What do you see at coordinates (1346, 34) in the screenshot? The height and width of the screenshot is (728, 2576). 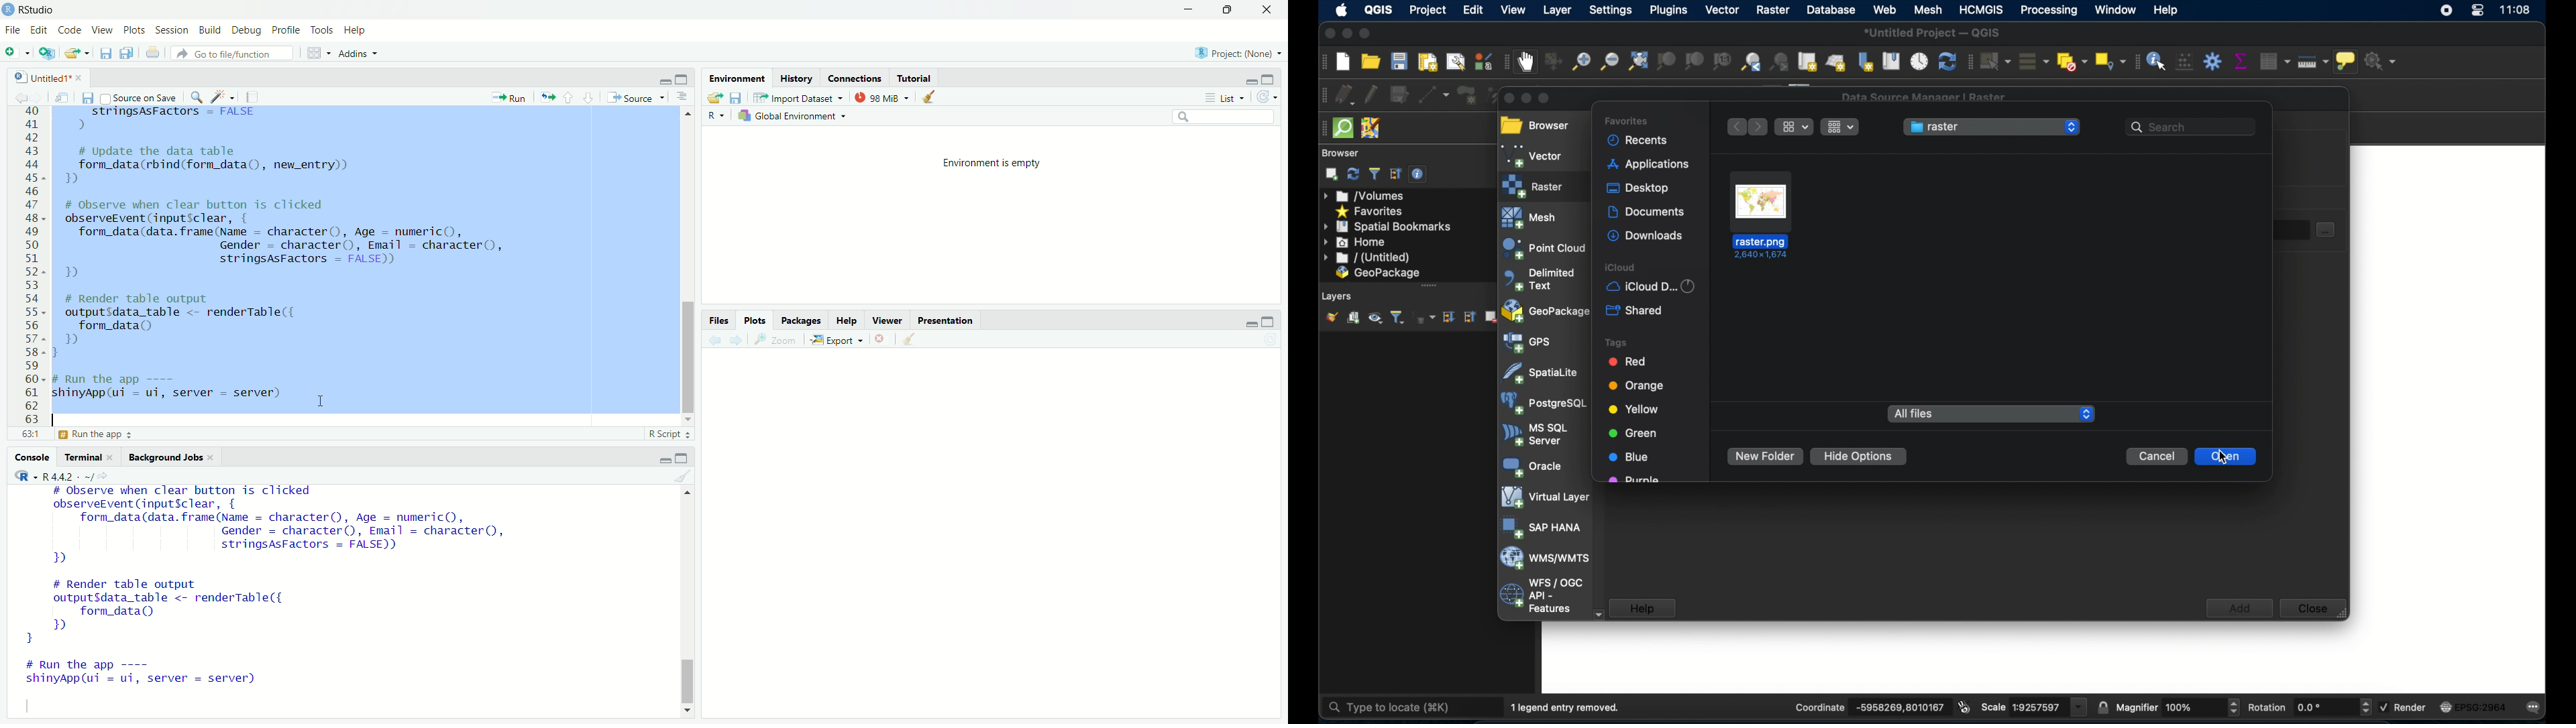 I see `minimize` at bounding box center [1346, 34].